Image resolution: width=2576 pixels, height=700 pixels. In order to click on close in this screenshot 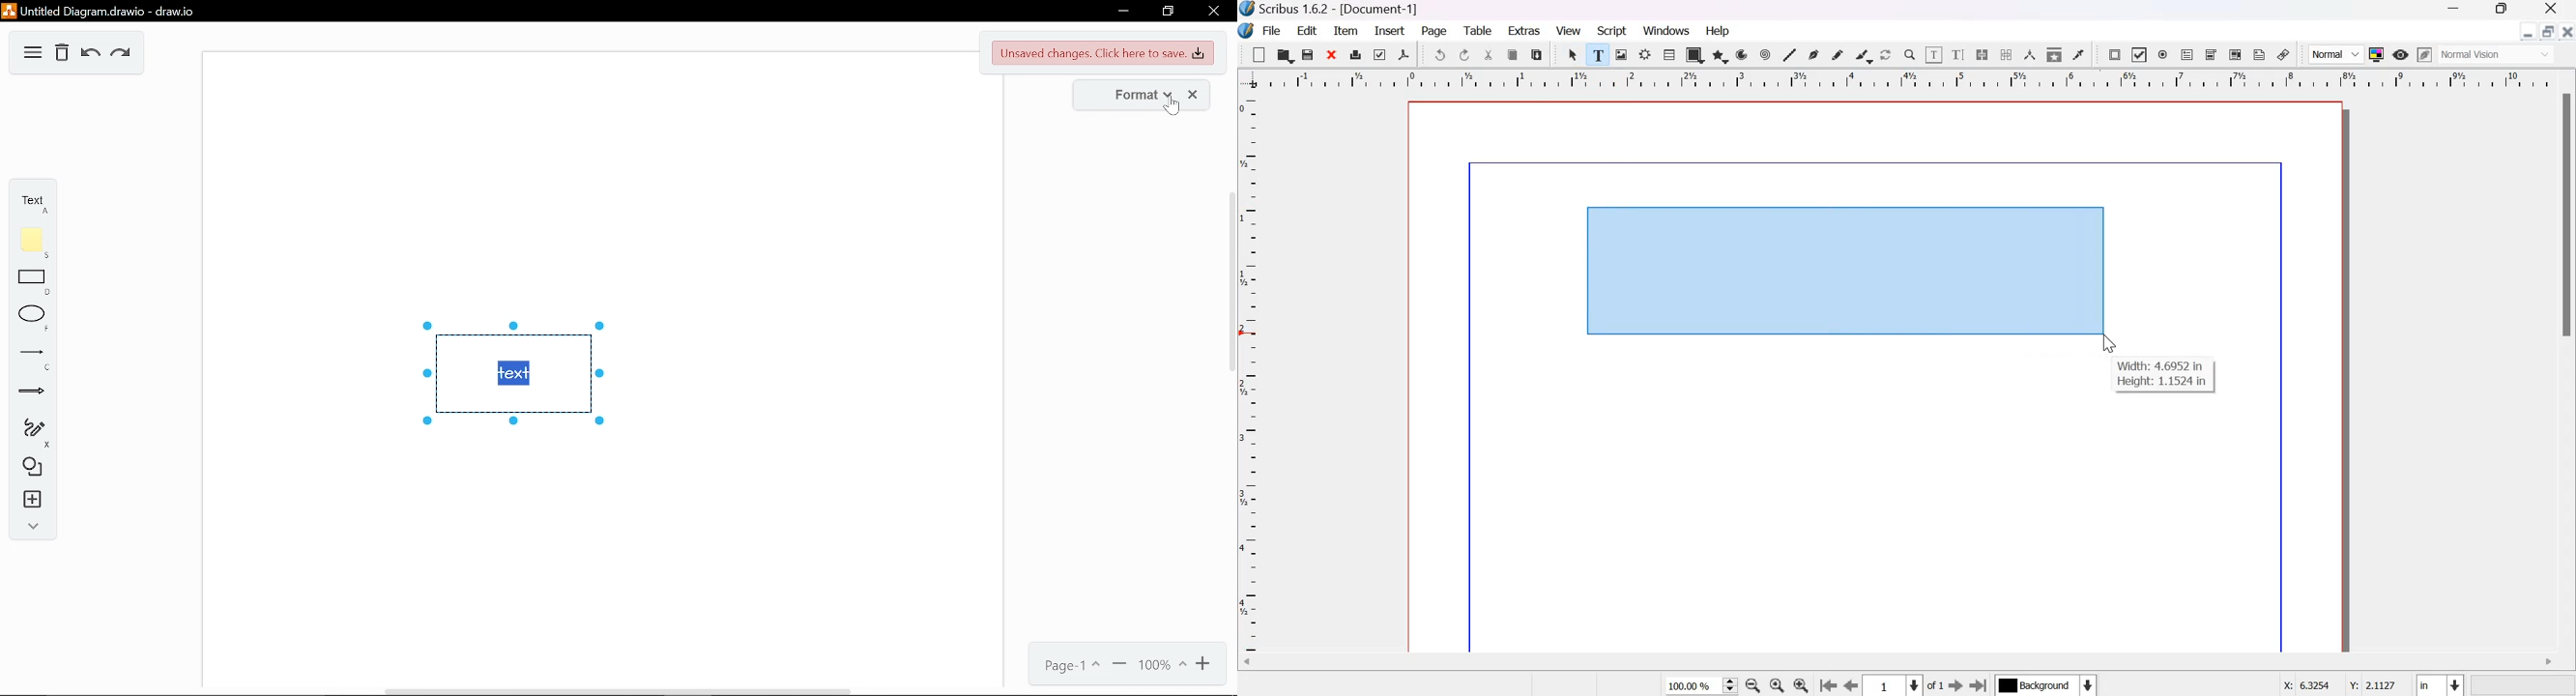, I will do `click(1194, 95)`.